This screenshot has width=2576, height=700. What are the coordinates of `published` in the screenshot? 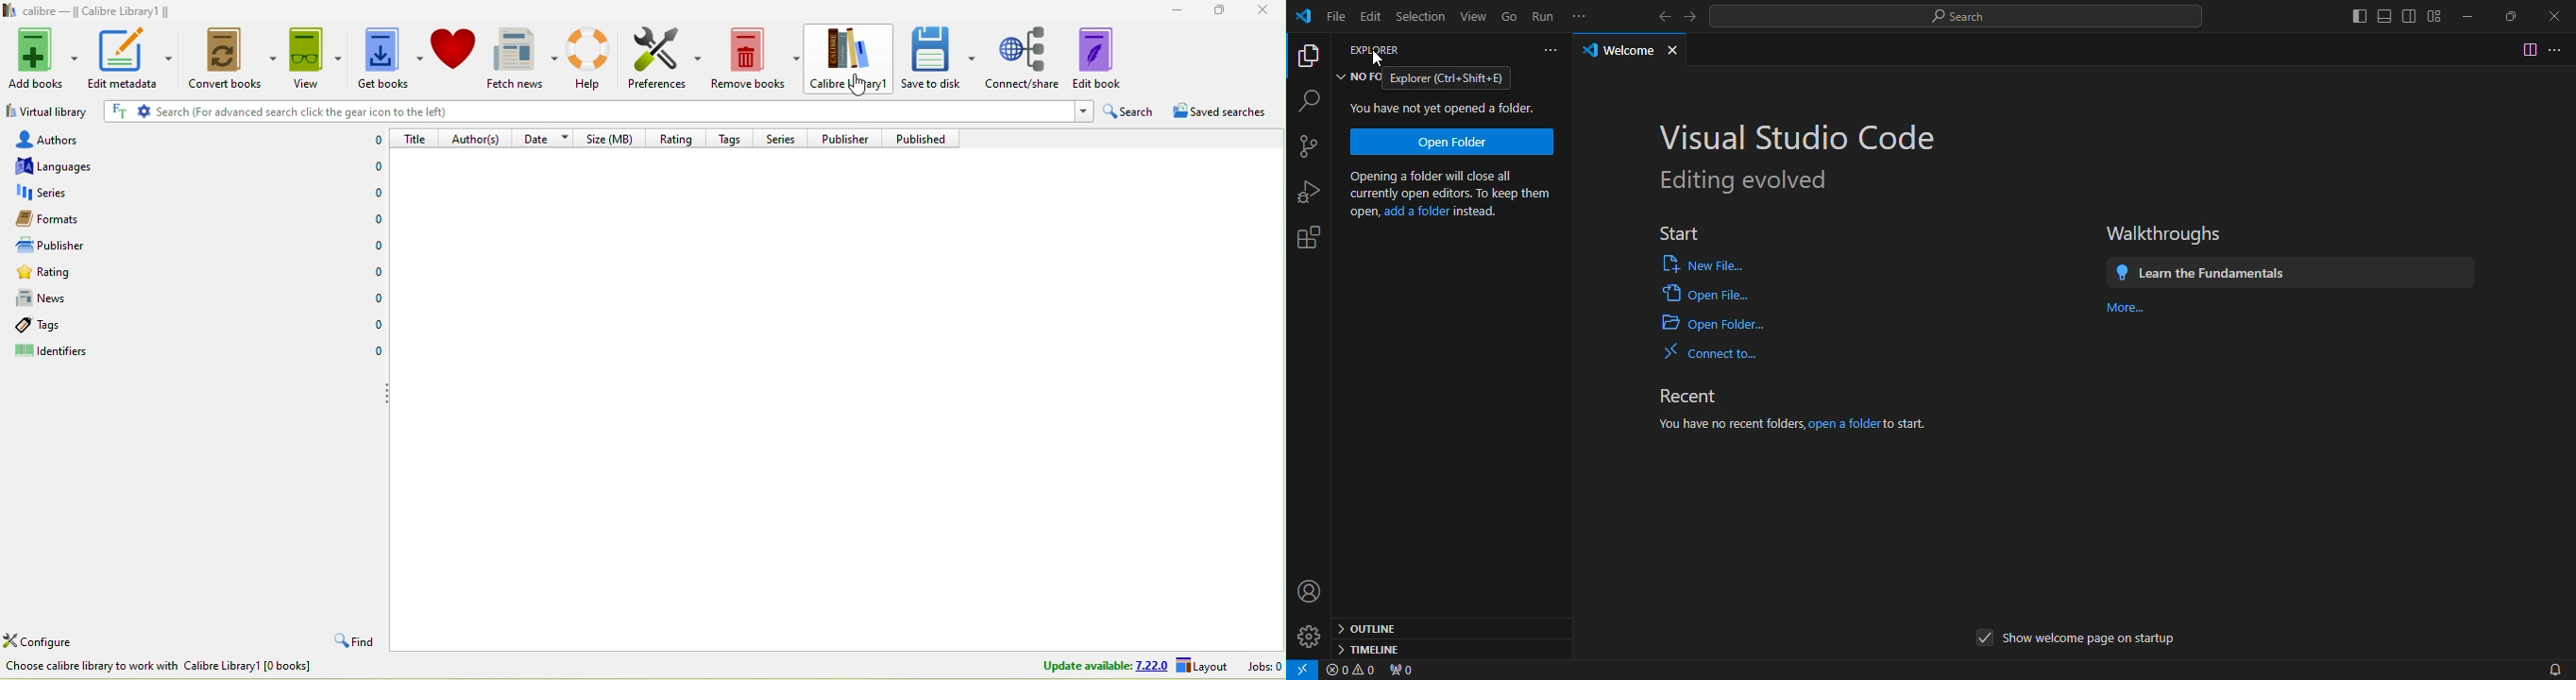 It's located at (928, 138).